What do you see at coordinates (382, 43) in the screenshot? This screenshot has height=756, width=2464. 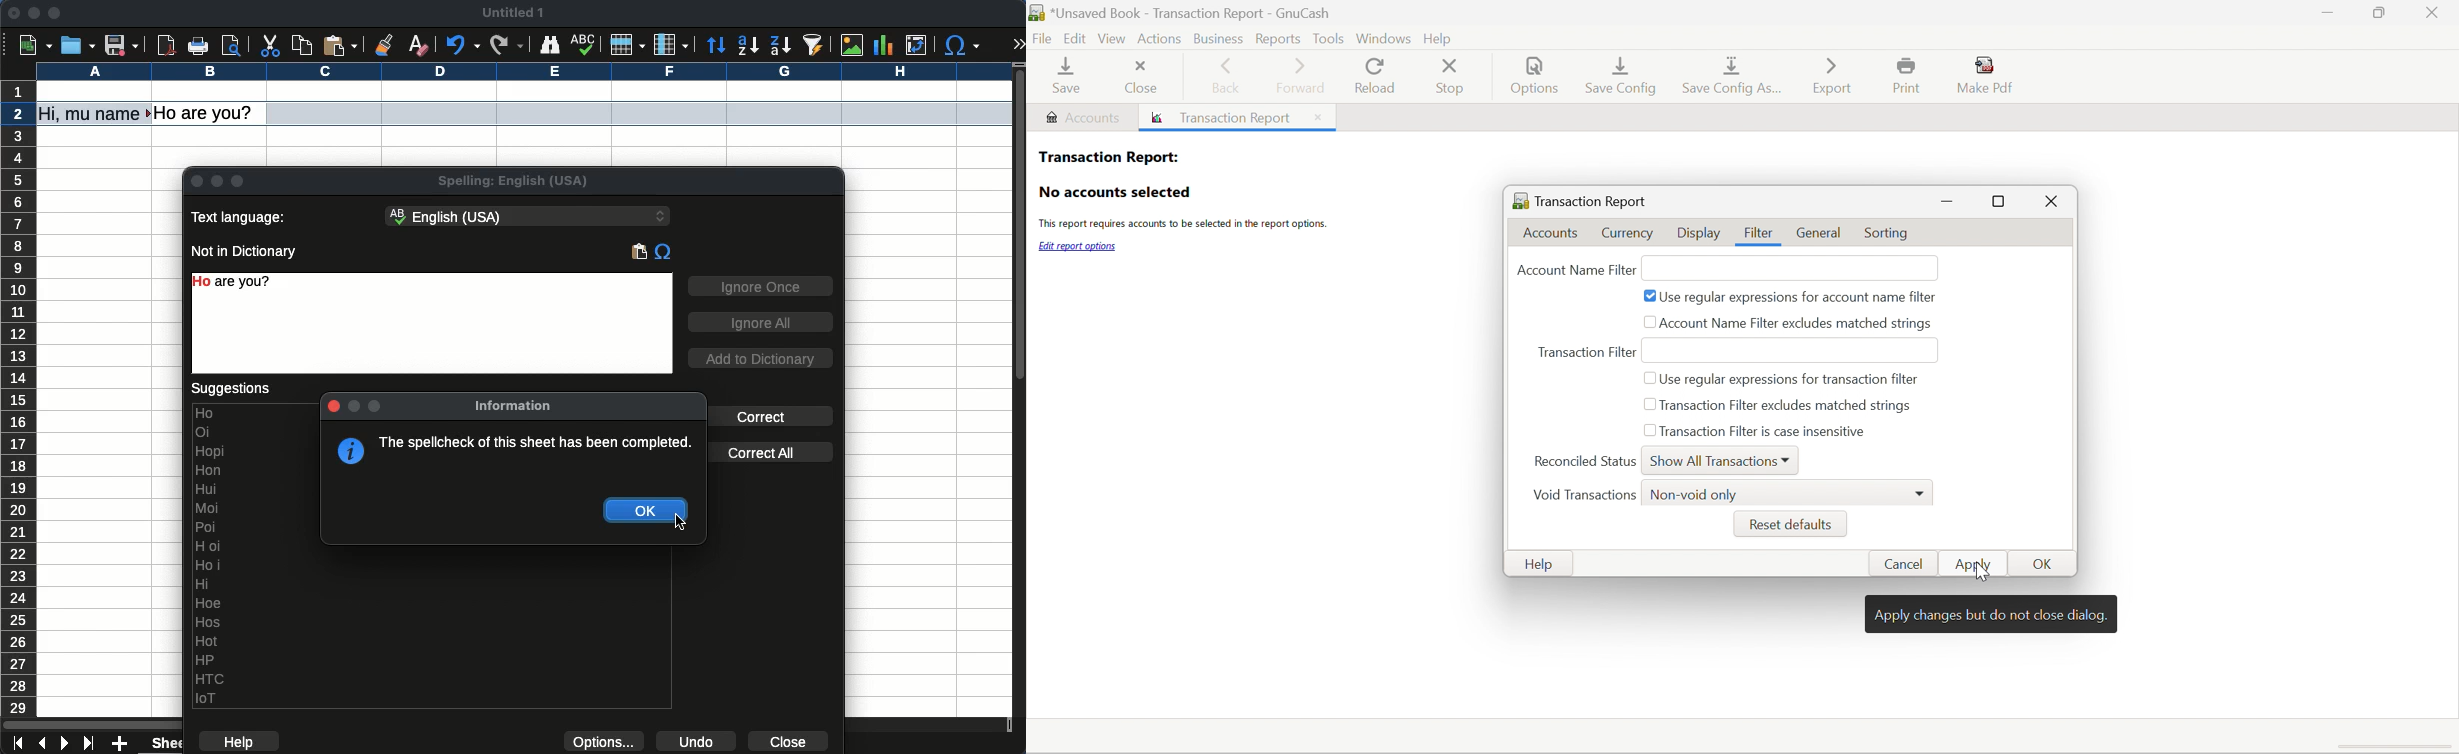 I see `clone formatting` at bounding box center [382, 43].